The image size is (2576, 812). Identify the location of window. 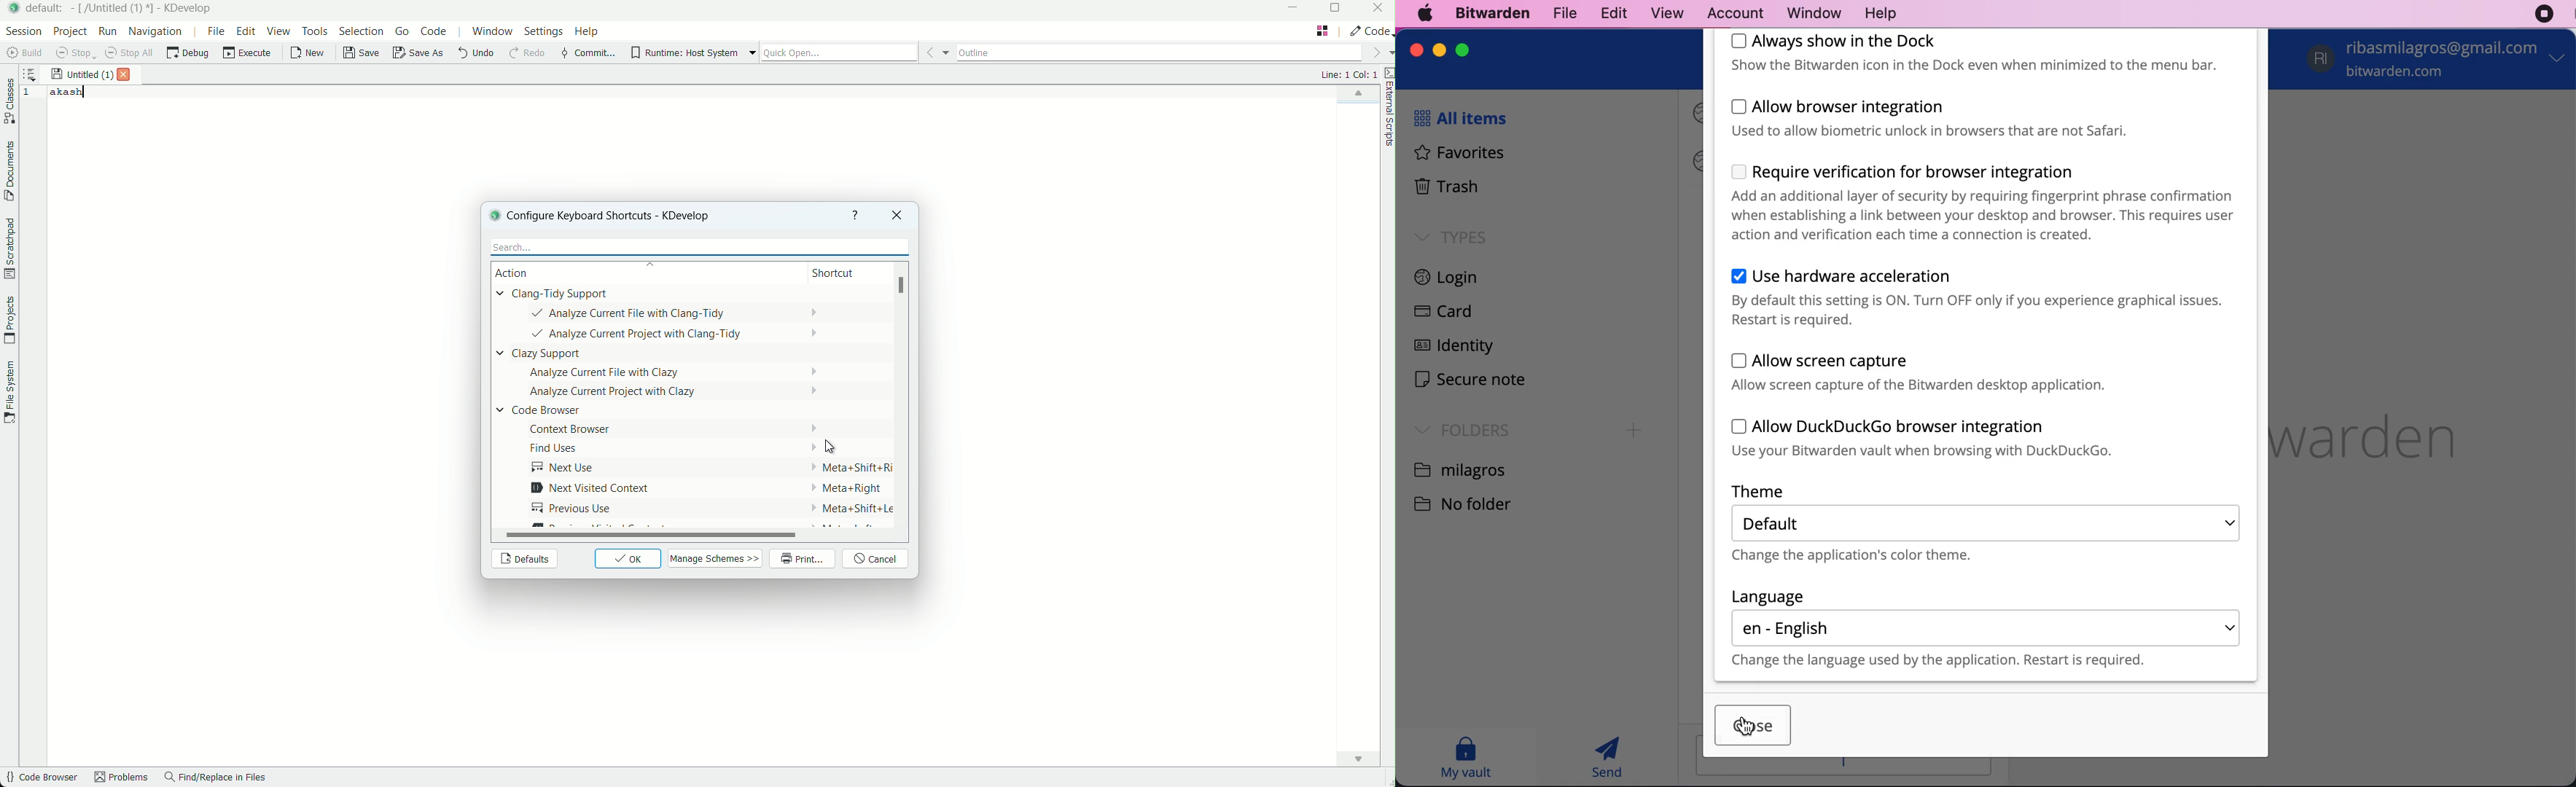
(1807, 13).